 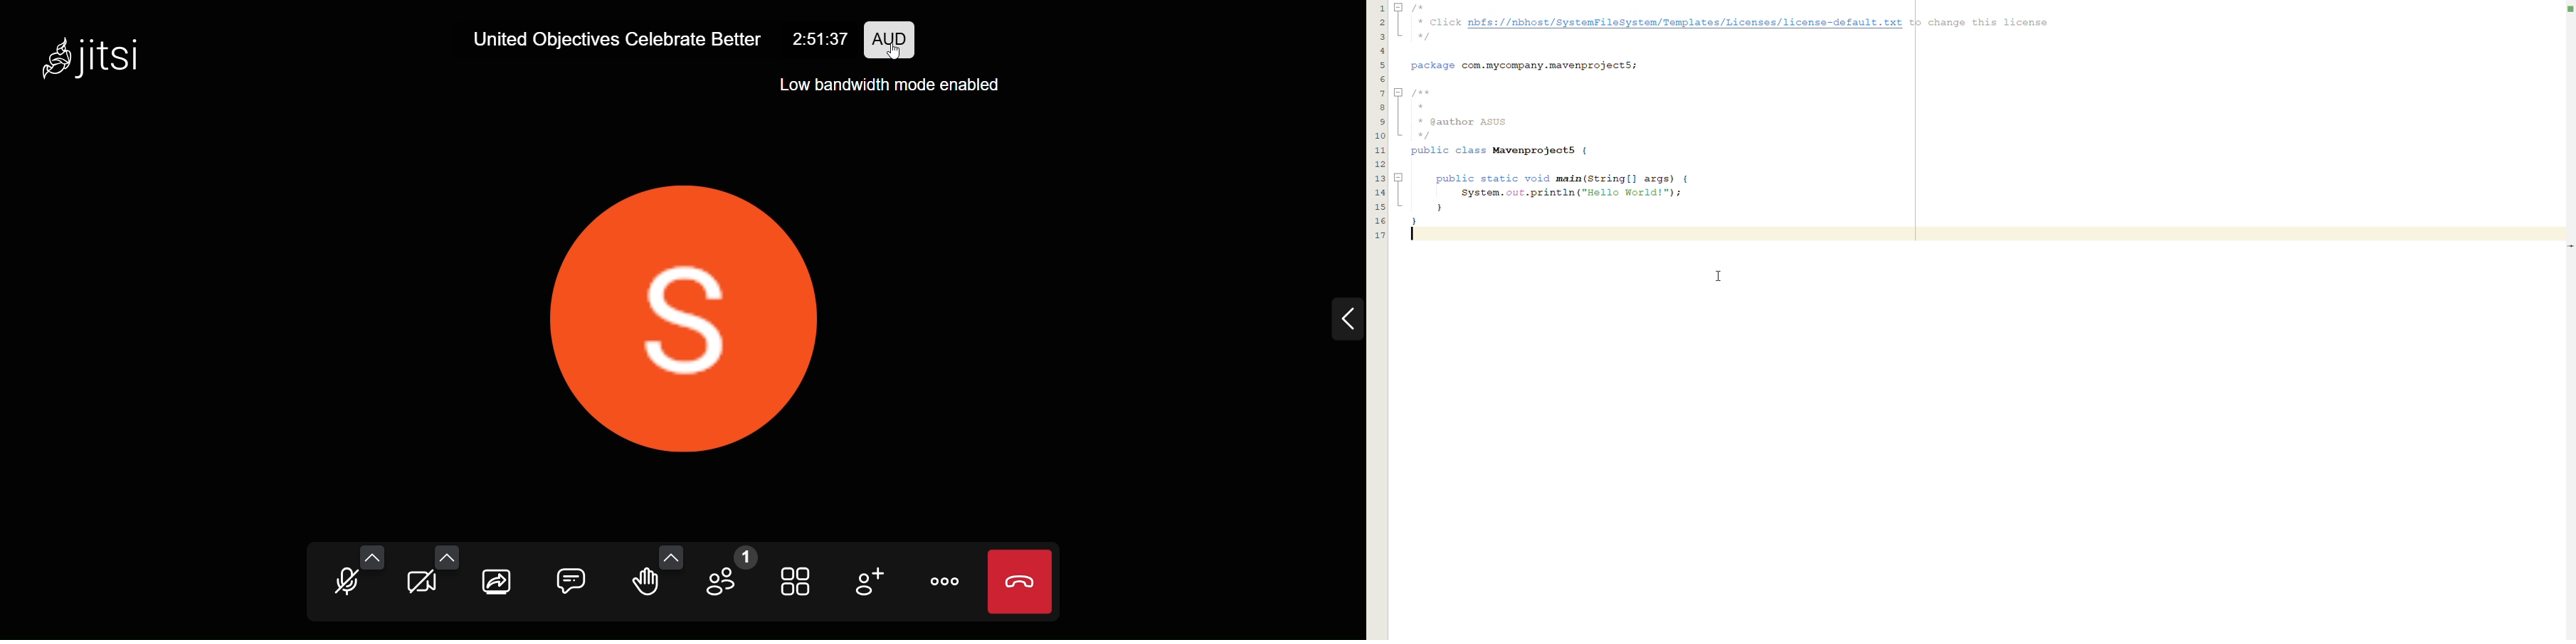 What do you see at coordinates (899, 58) in the screenshot?
I see `cursor` at bounding box center [899, 58].